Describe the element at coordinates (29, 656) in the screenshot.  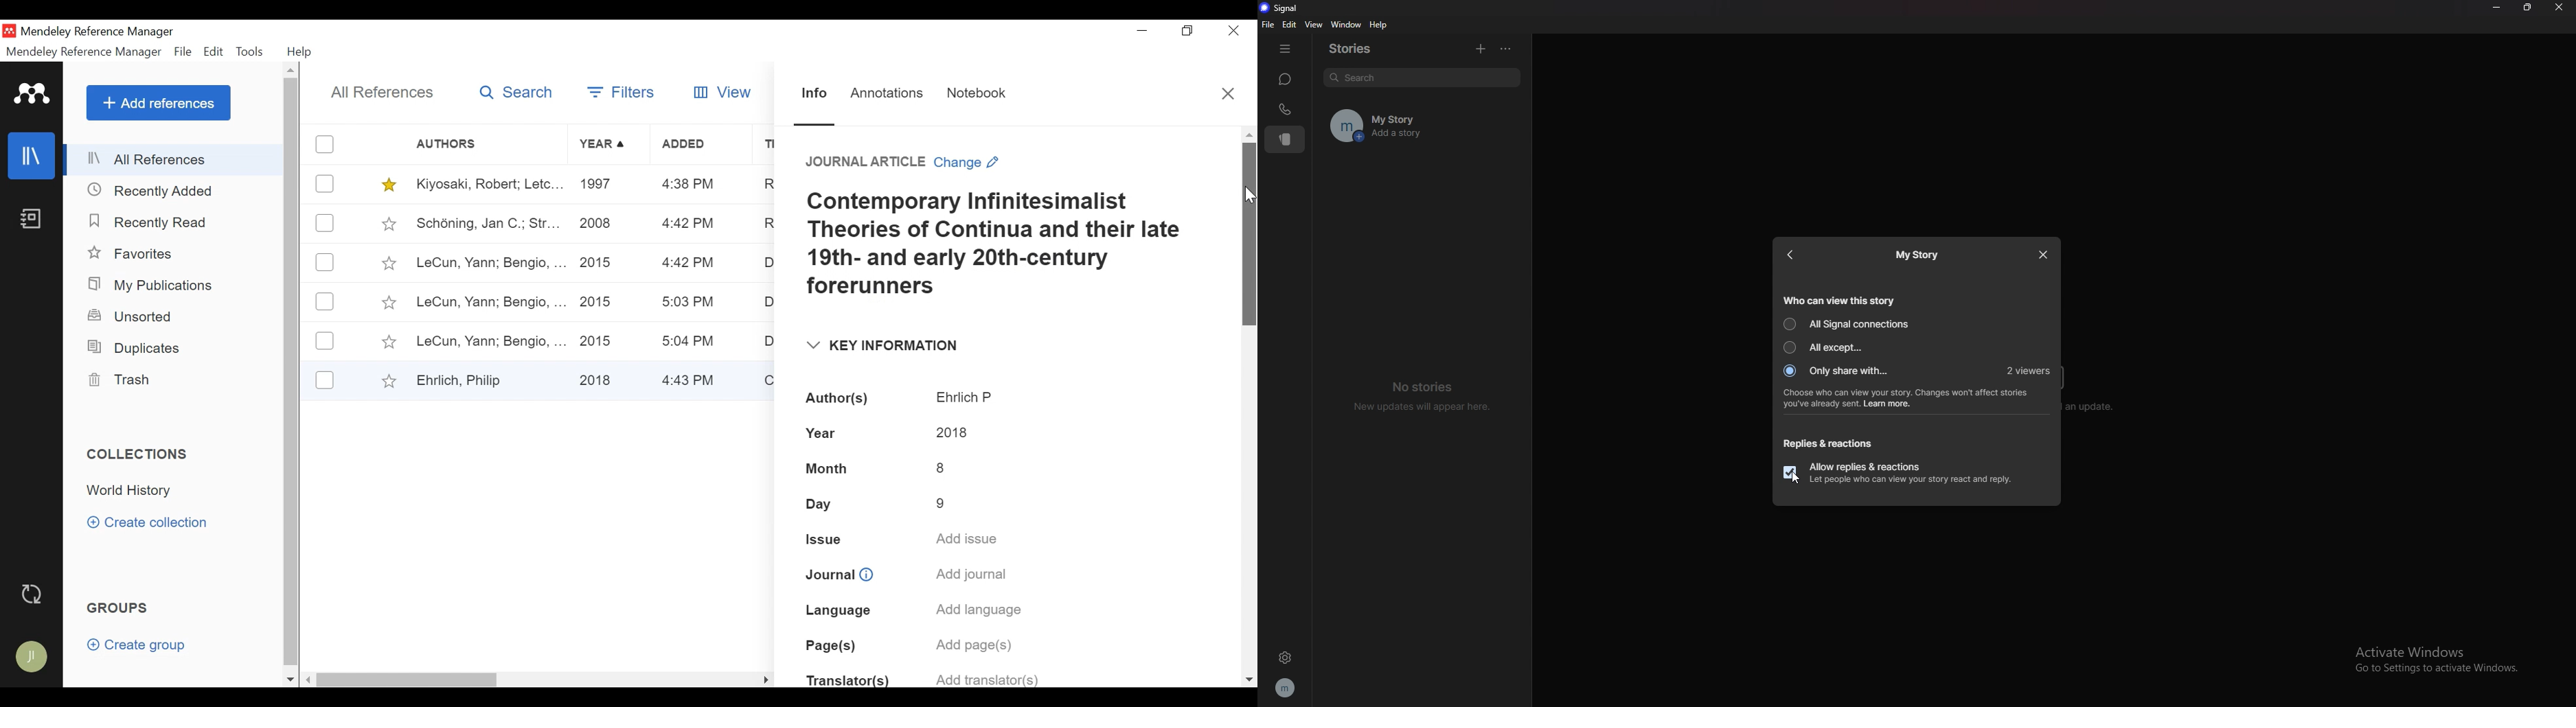
I see `Avatar` at that location.